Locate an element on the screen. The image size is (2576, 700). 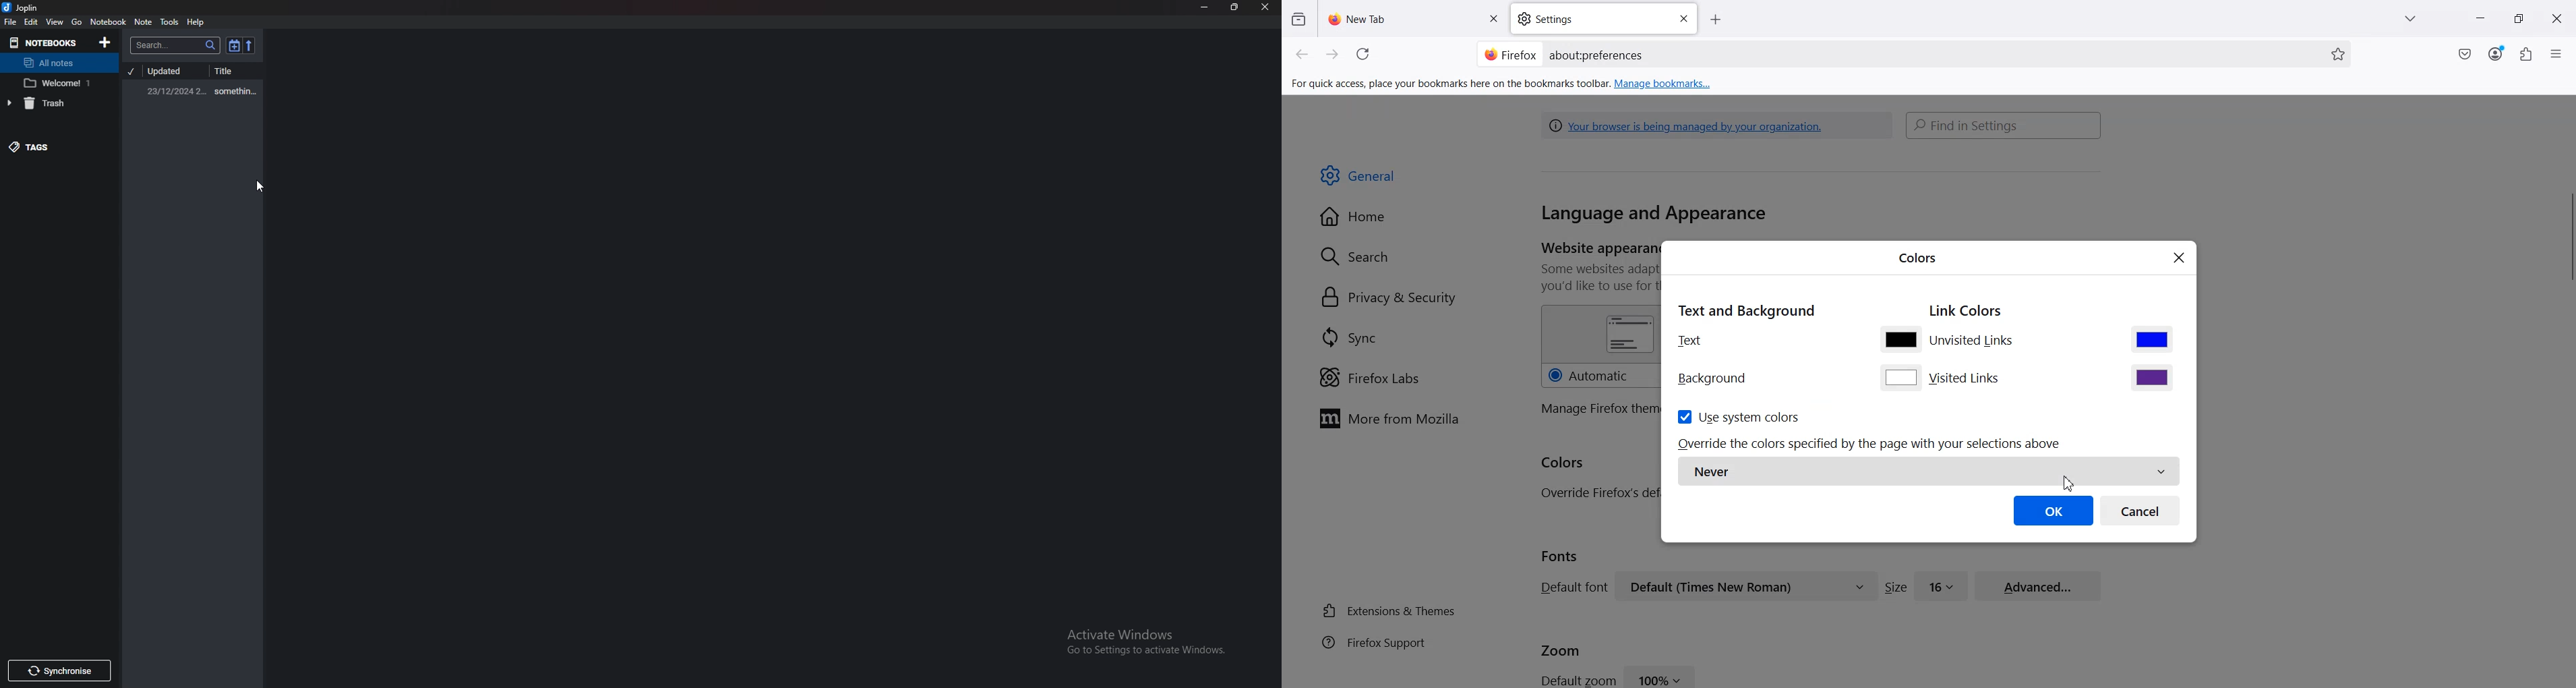
Resize is located at coordinates (1235, 7).